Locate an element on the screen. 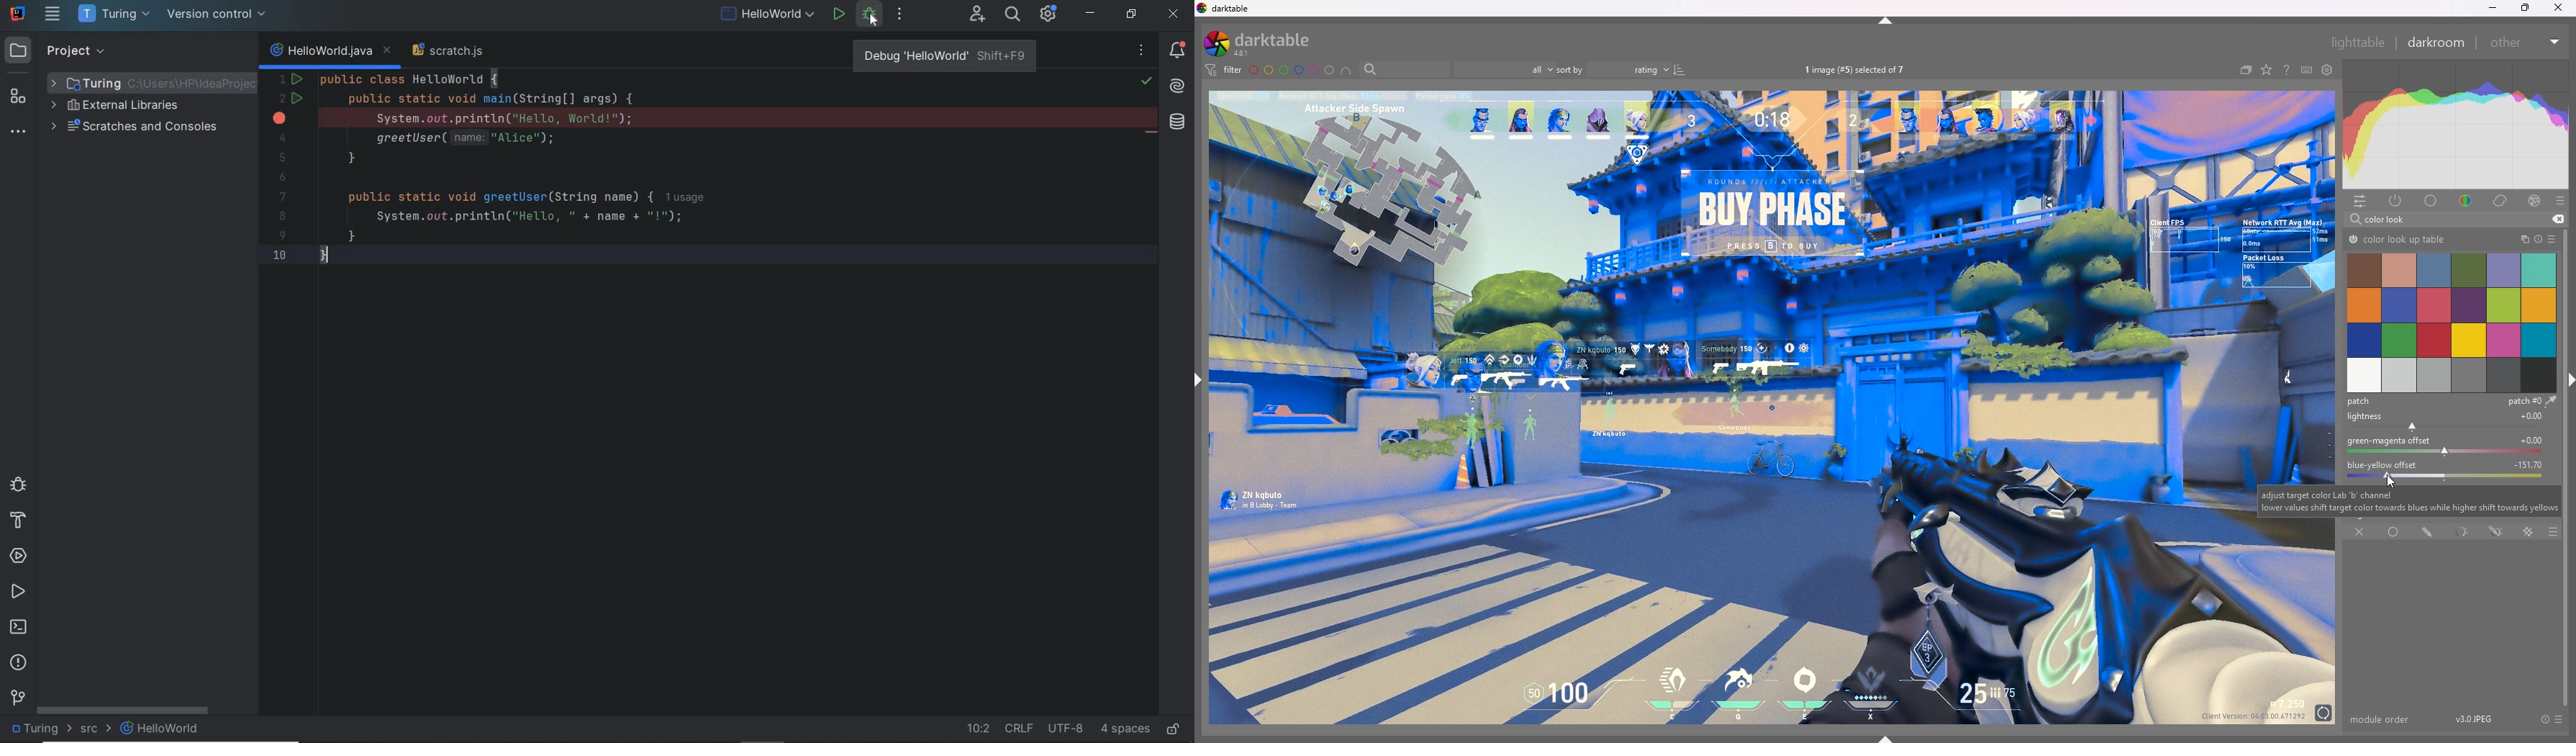  cursor description is located at coordinates (2409, 501).